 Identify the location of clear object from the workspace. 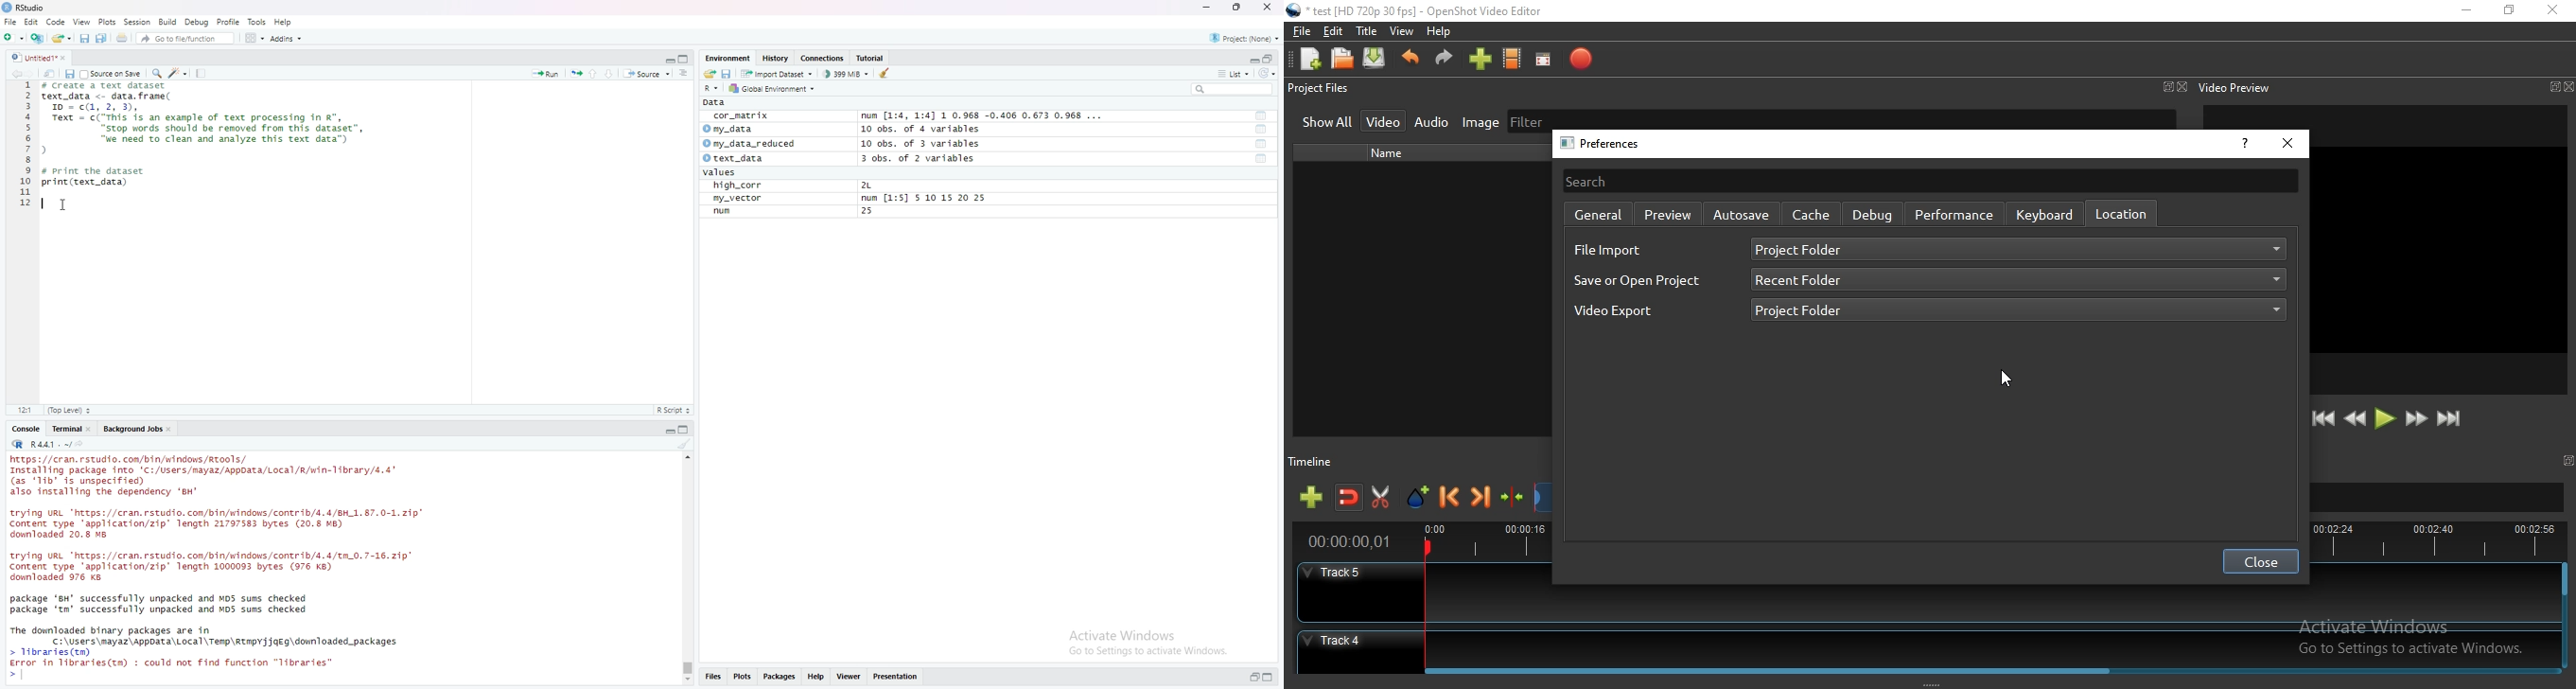
(886, 75).